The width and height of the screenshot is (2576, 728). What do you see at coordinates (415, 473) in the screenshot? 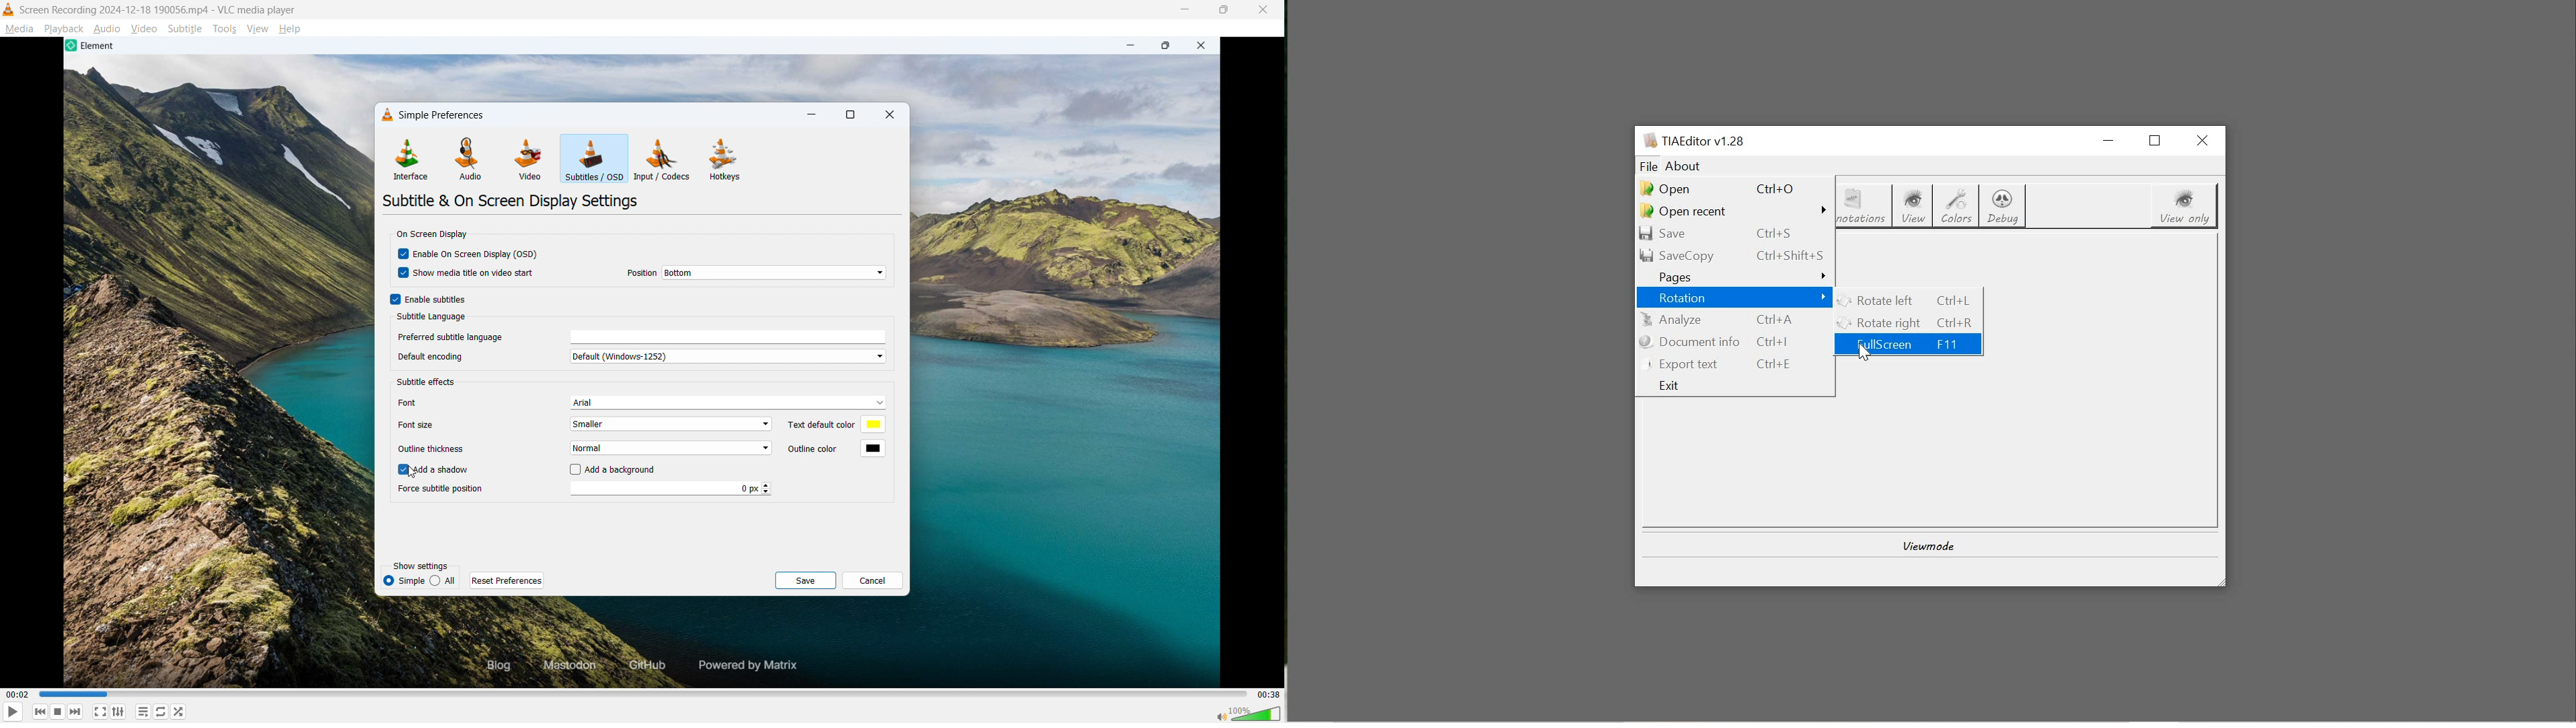
I see `Cursor` at bounding box center [415, 473].